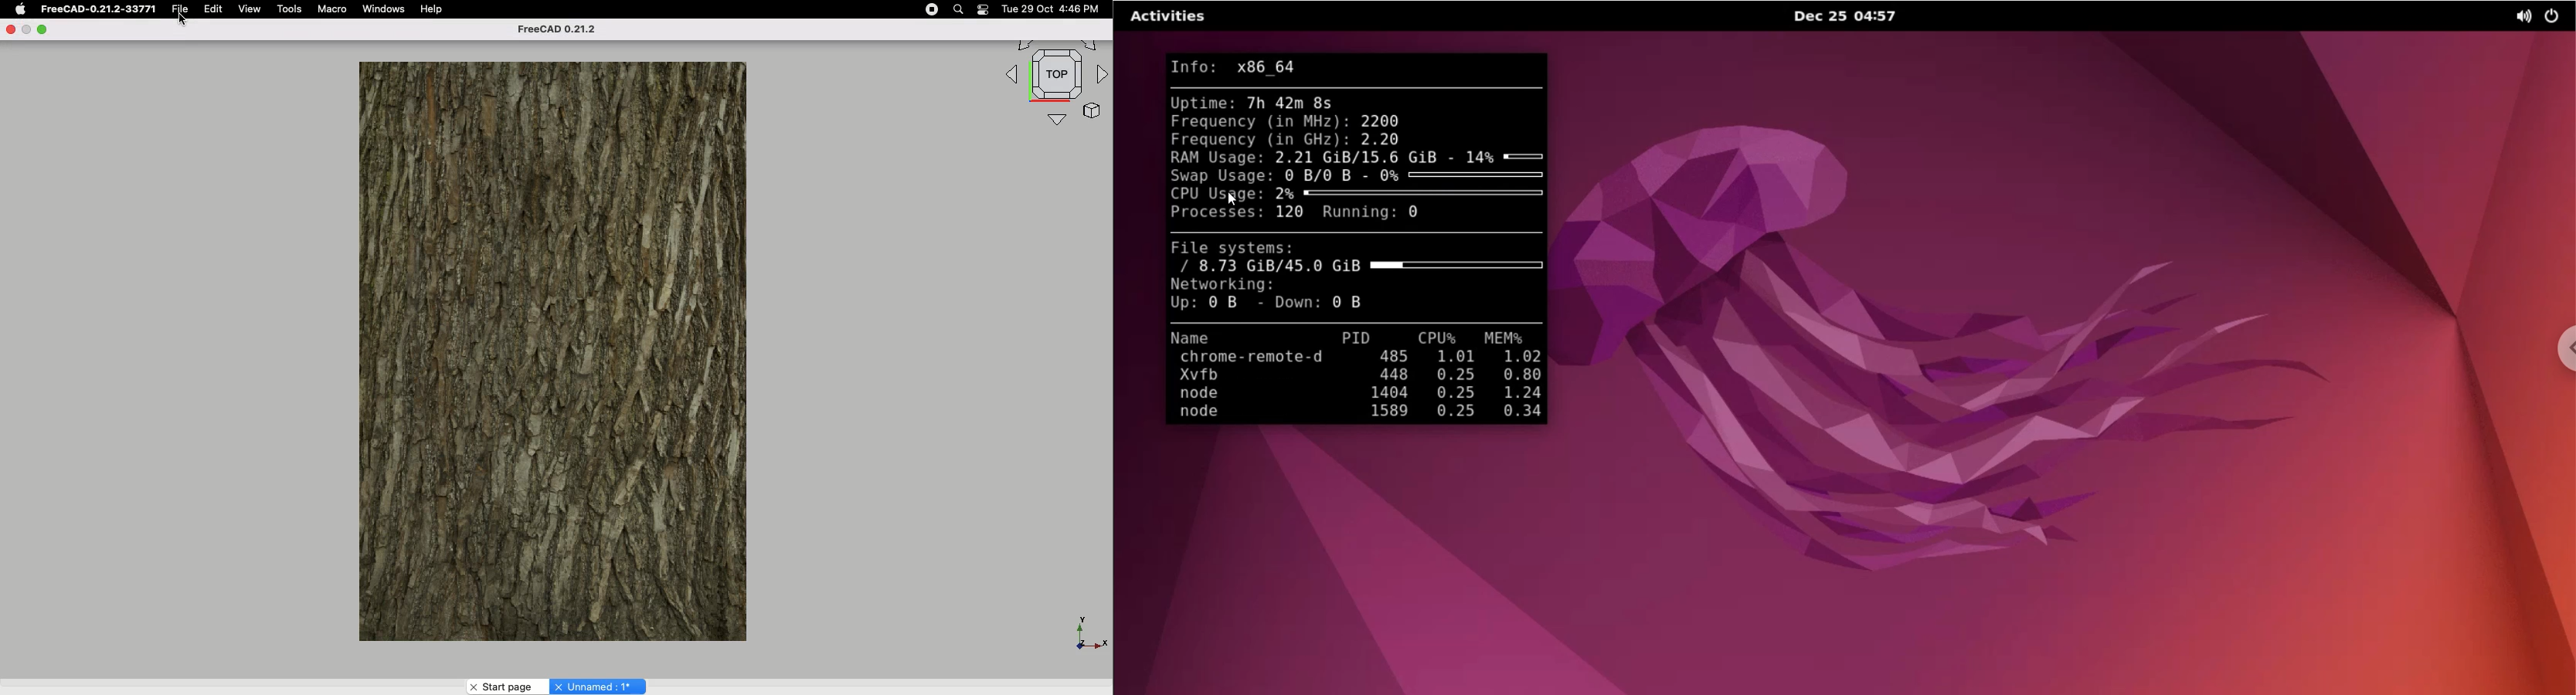 Image resolution: width=2576 pixels, height=700 pixels. I want to click on Close, so click(13, 30).